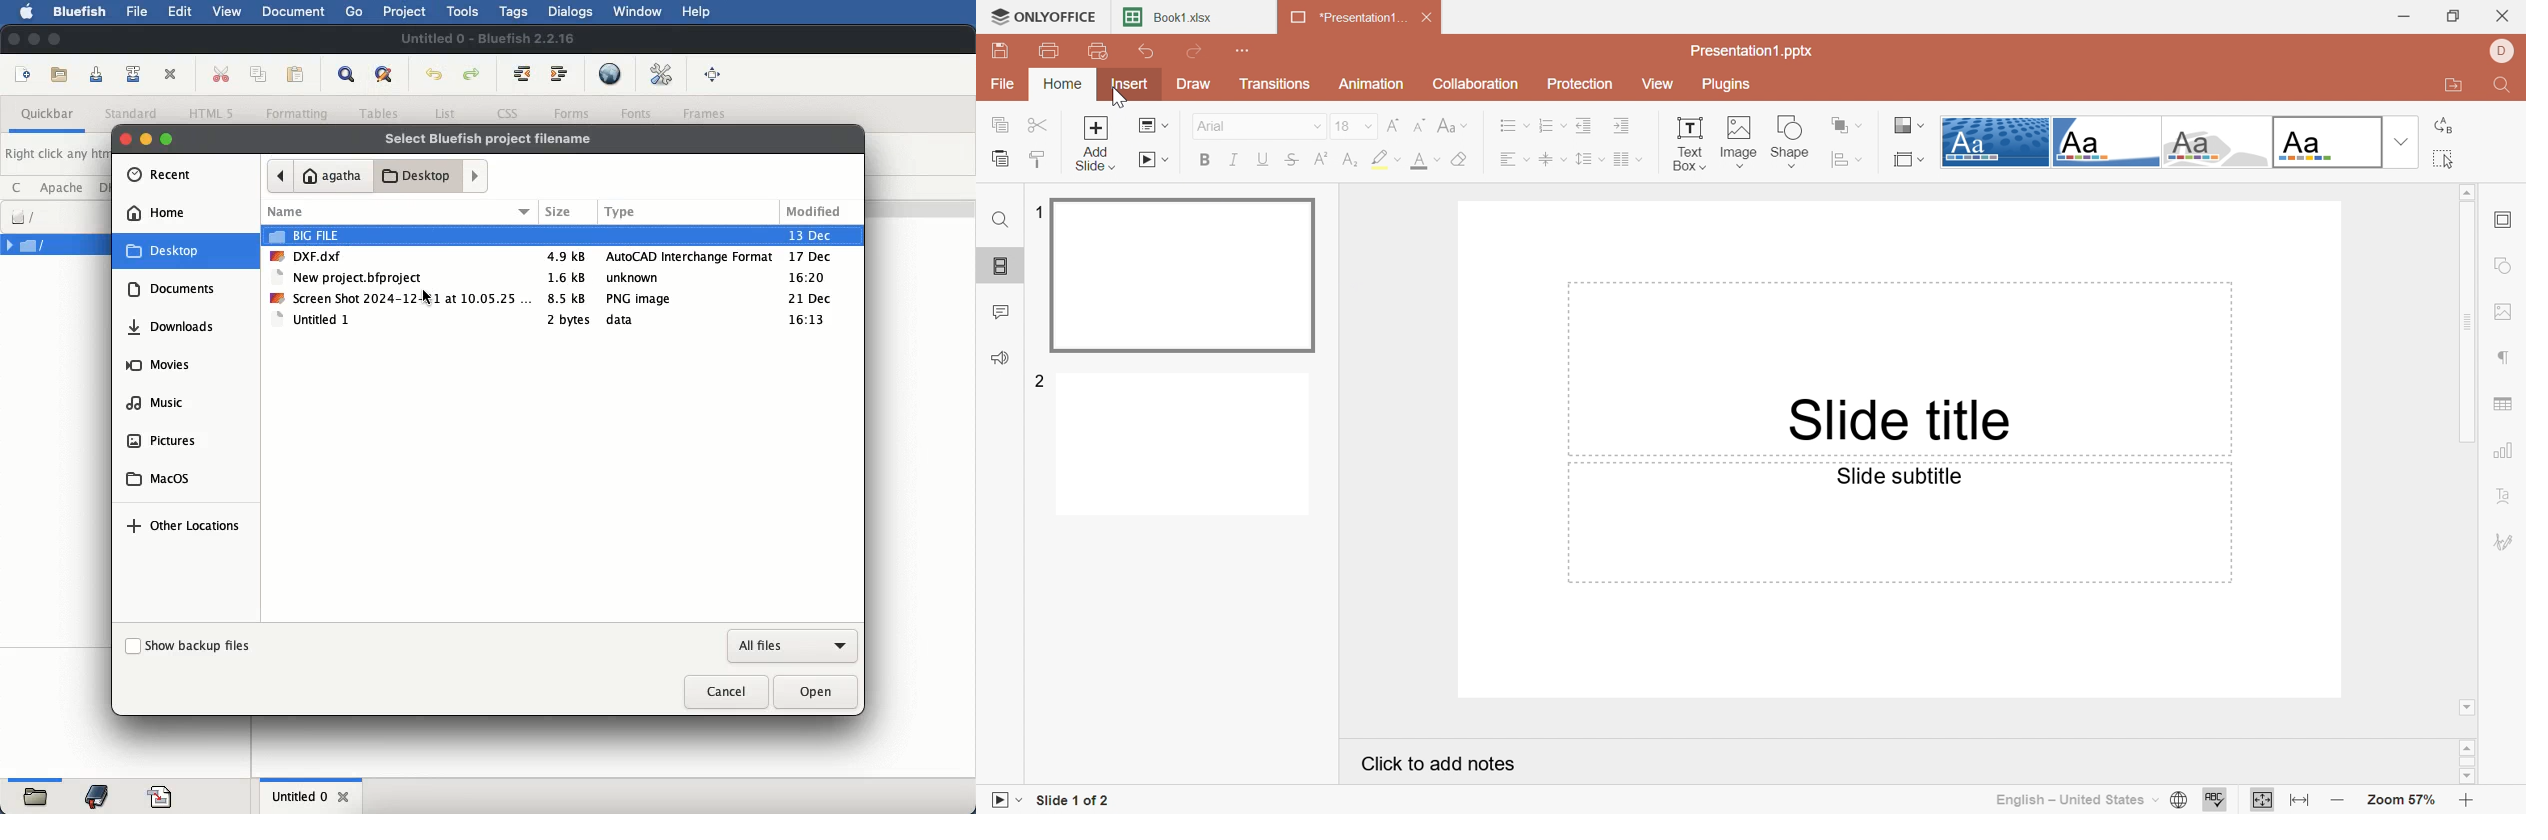 The image size is (2548, 840). What do you see at coordinates (2456, 15) in the screenshot?
I see `Restore down` at bounding box center [2456, 15].